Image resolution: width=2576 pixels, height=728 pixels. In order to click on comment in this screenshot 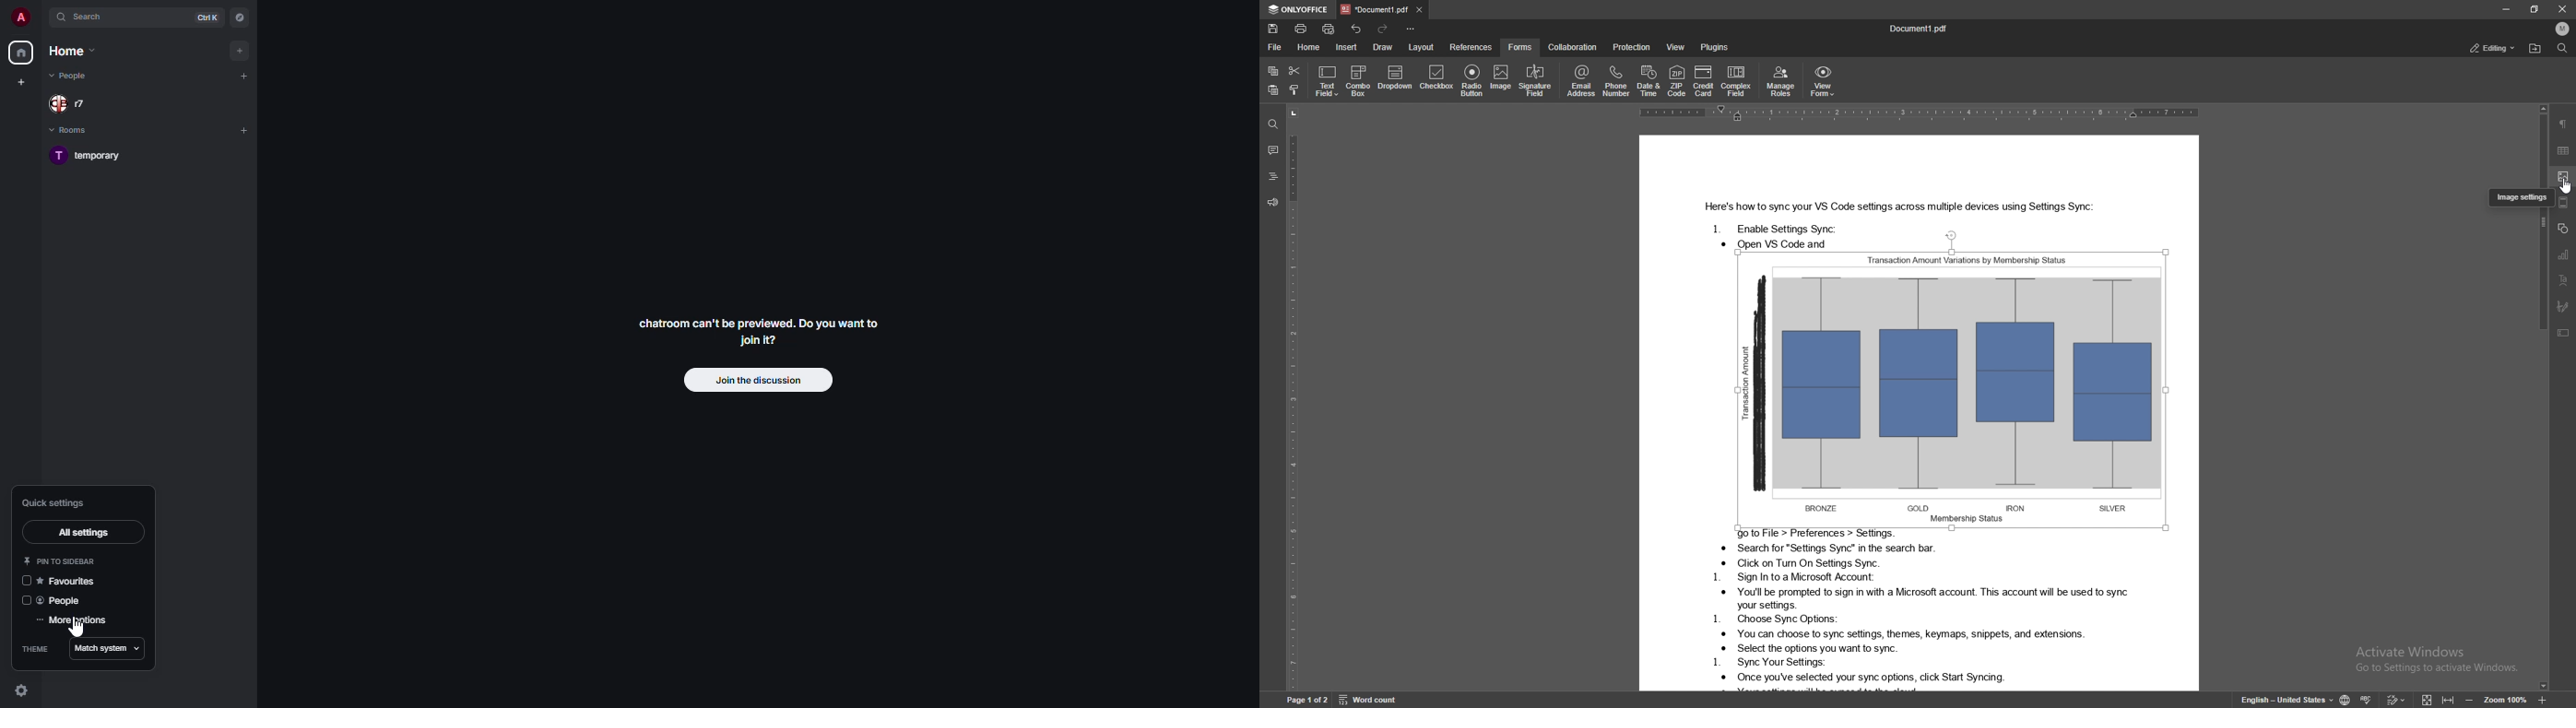, I will do `click(1272, 150)`.